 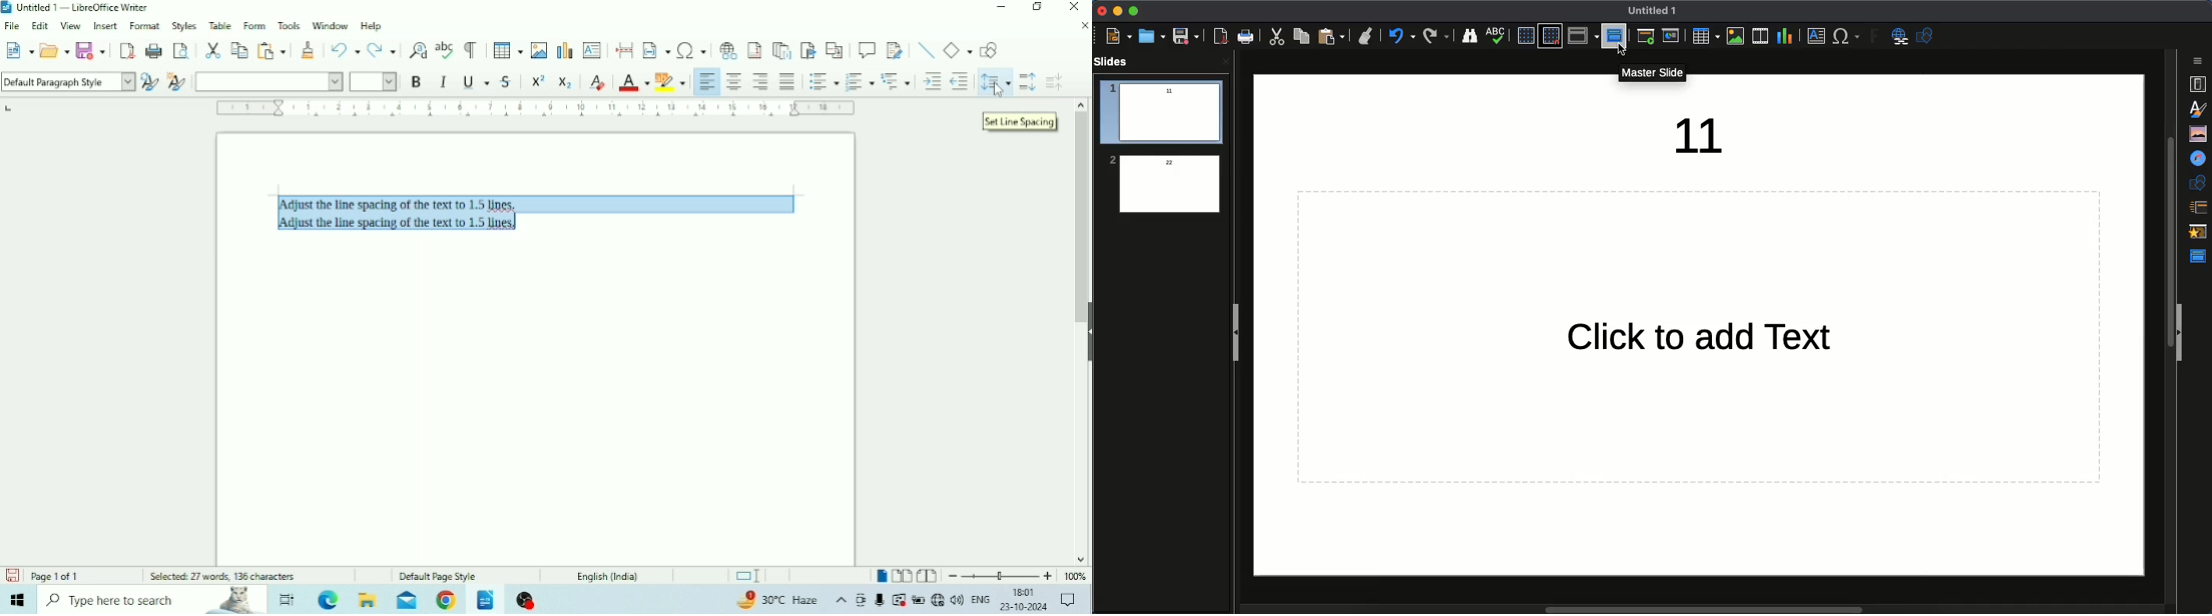 I want to click on Chart, so click(x=1785, y=35).